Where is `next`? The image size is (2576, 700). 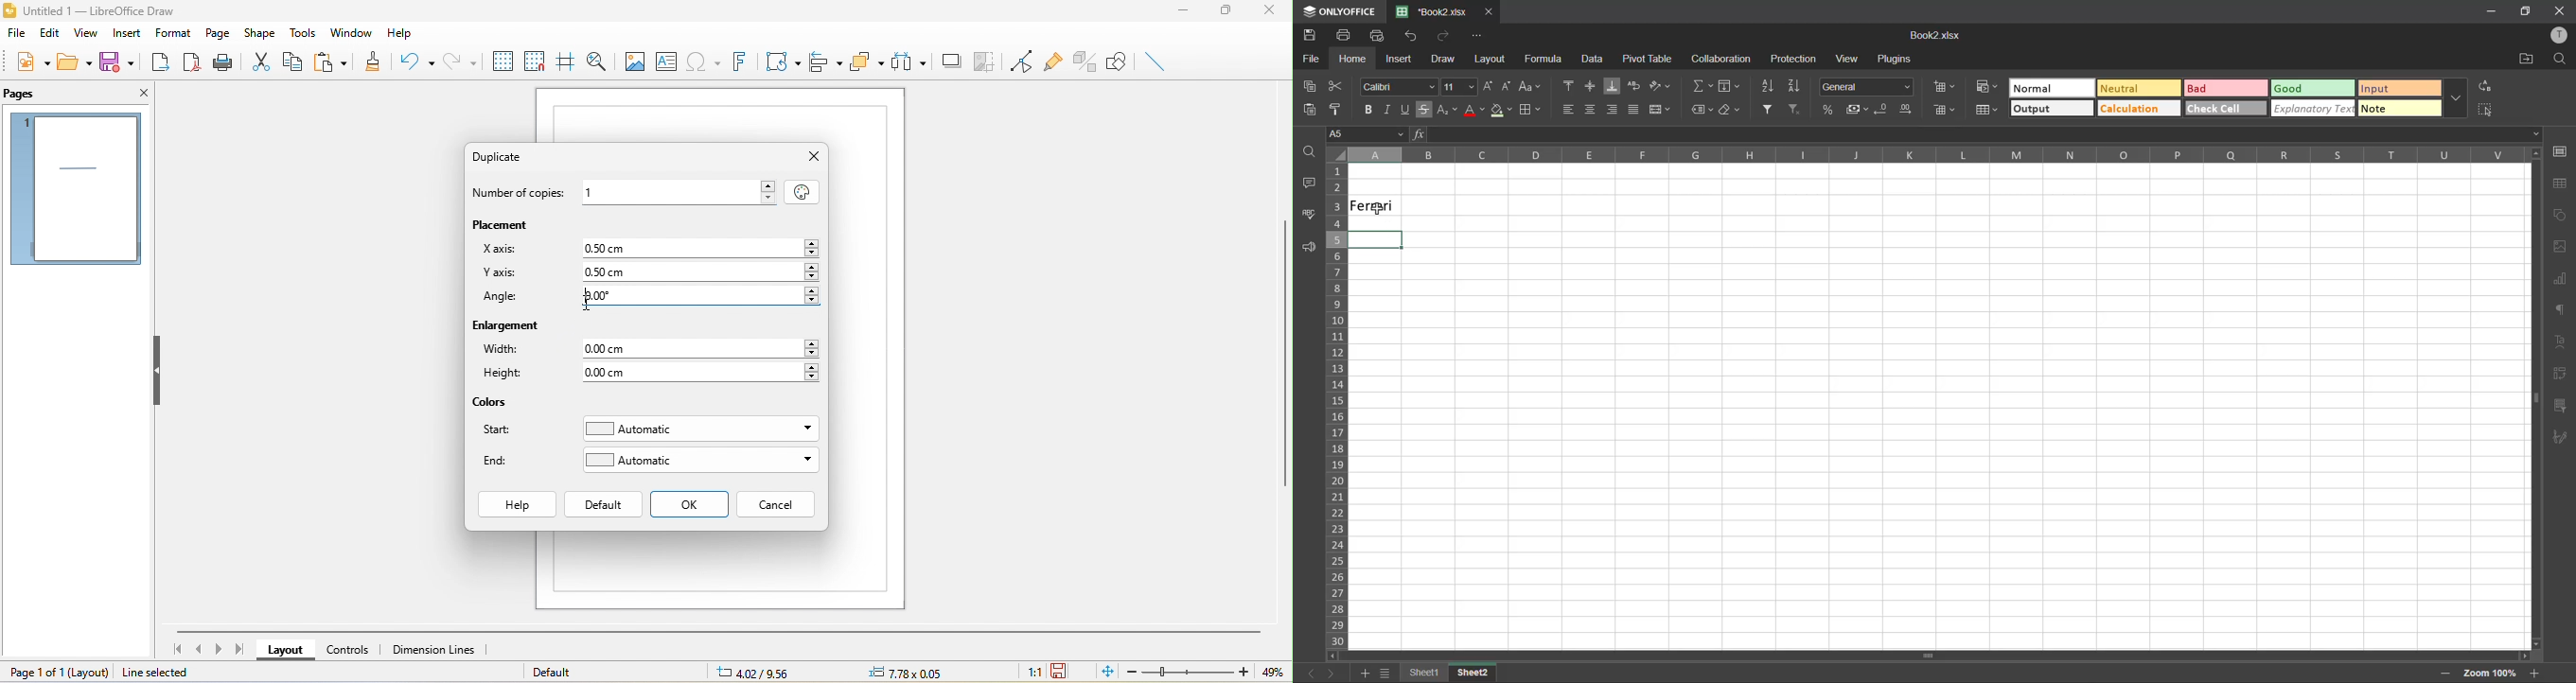
next is located at coordinates (1337, 671).